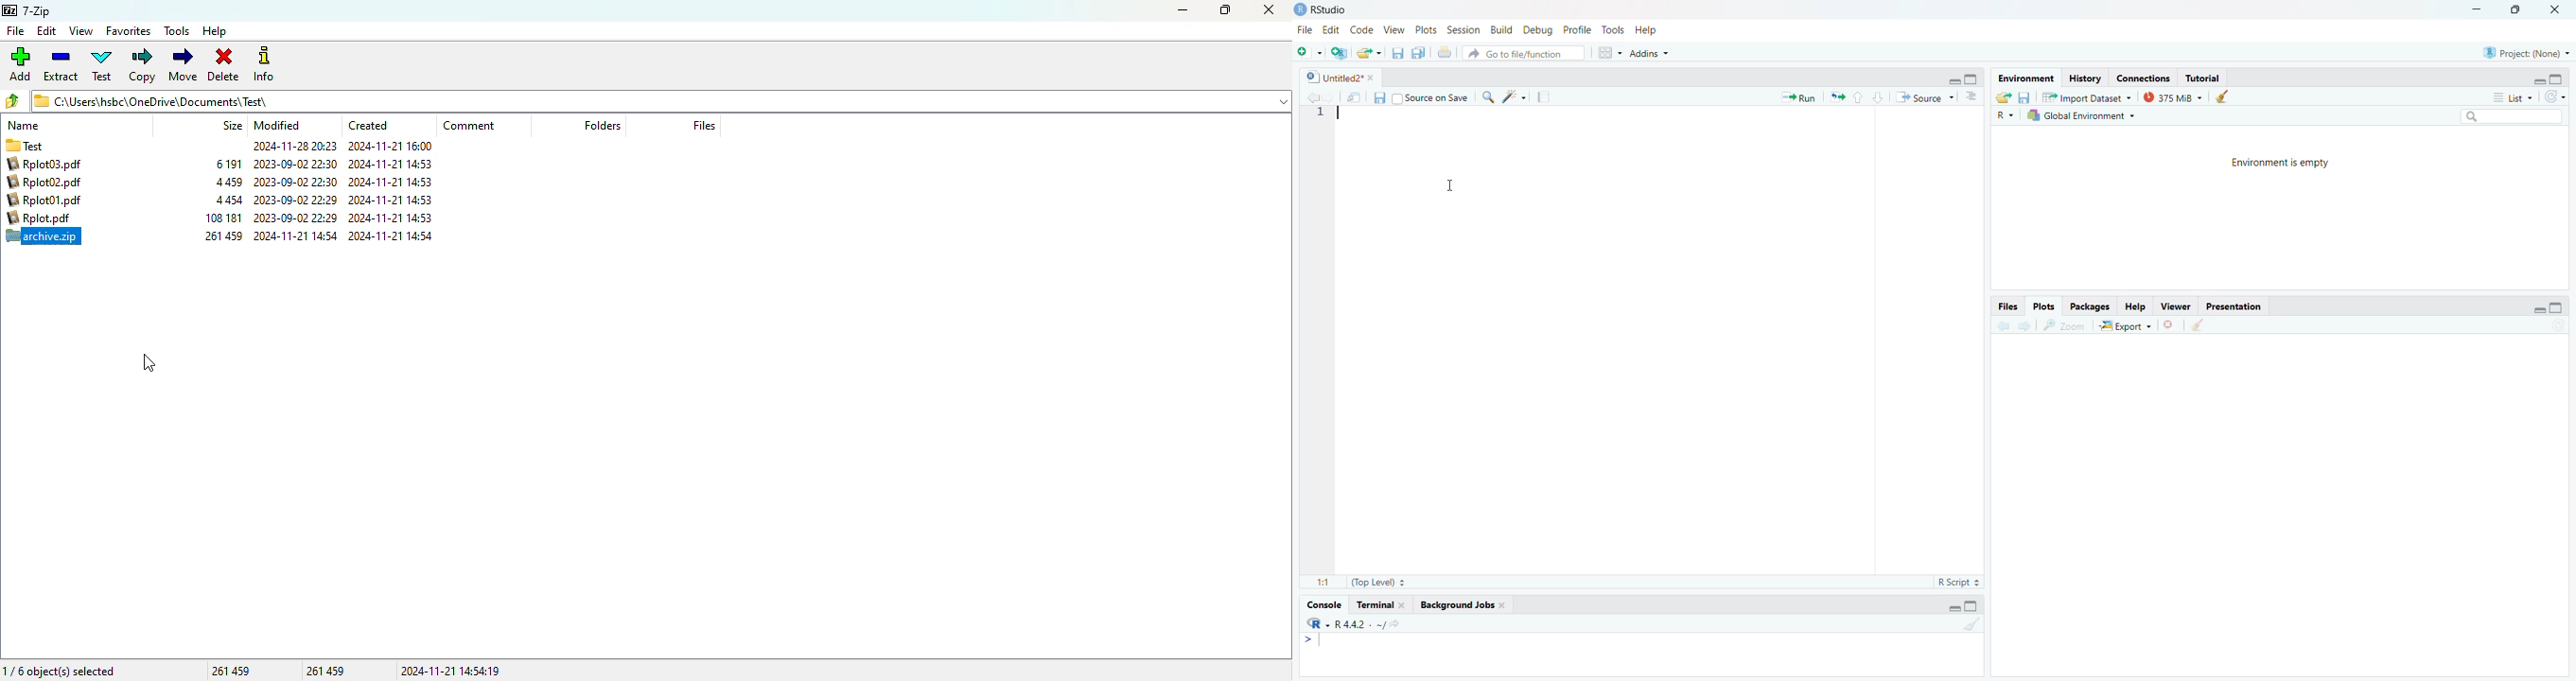 This screenshot has height=700, width=2576. Describe the element at coordinates (56, 146) in the screenshot. I see `Test ` at that location.